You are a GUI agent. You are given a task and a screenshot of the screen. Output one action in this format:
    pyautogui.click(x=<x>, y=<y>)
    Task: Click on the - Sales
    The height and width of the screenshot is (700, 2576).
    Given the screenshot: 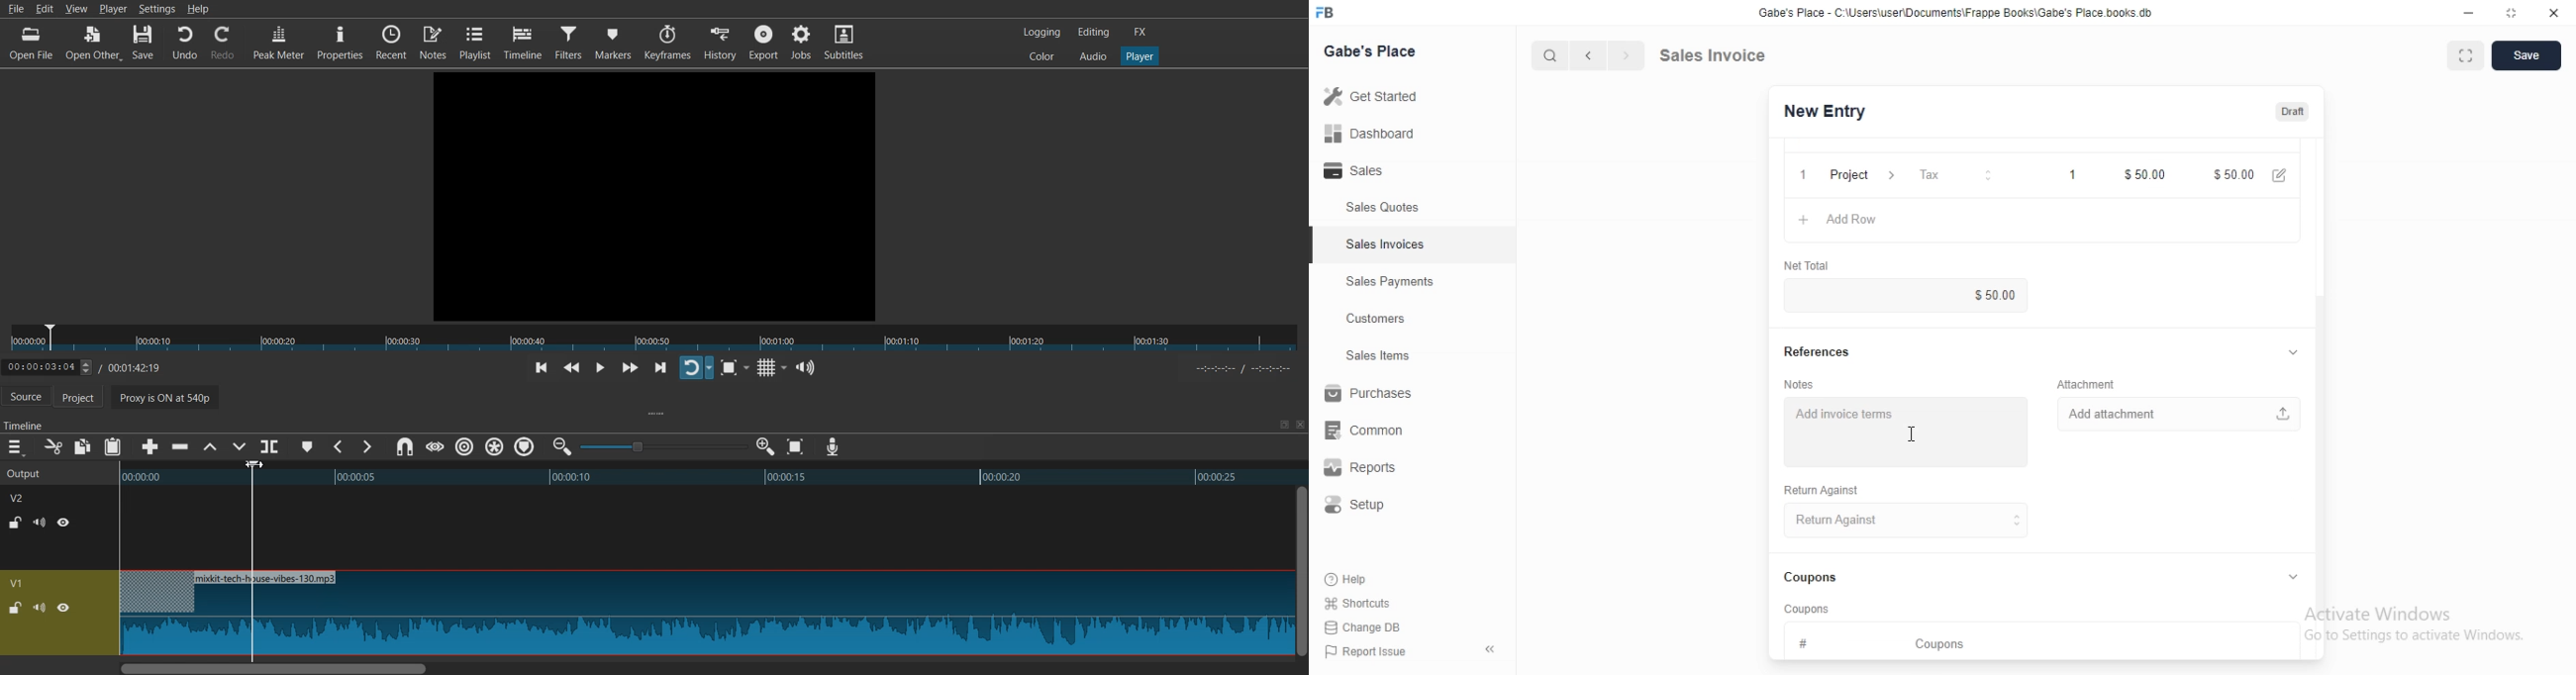 What is the action you would take?
    pyautogui.click(x=1372, y=173)
    